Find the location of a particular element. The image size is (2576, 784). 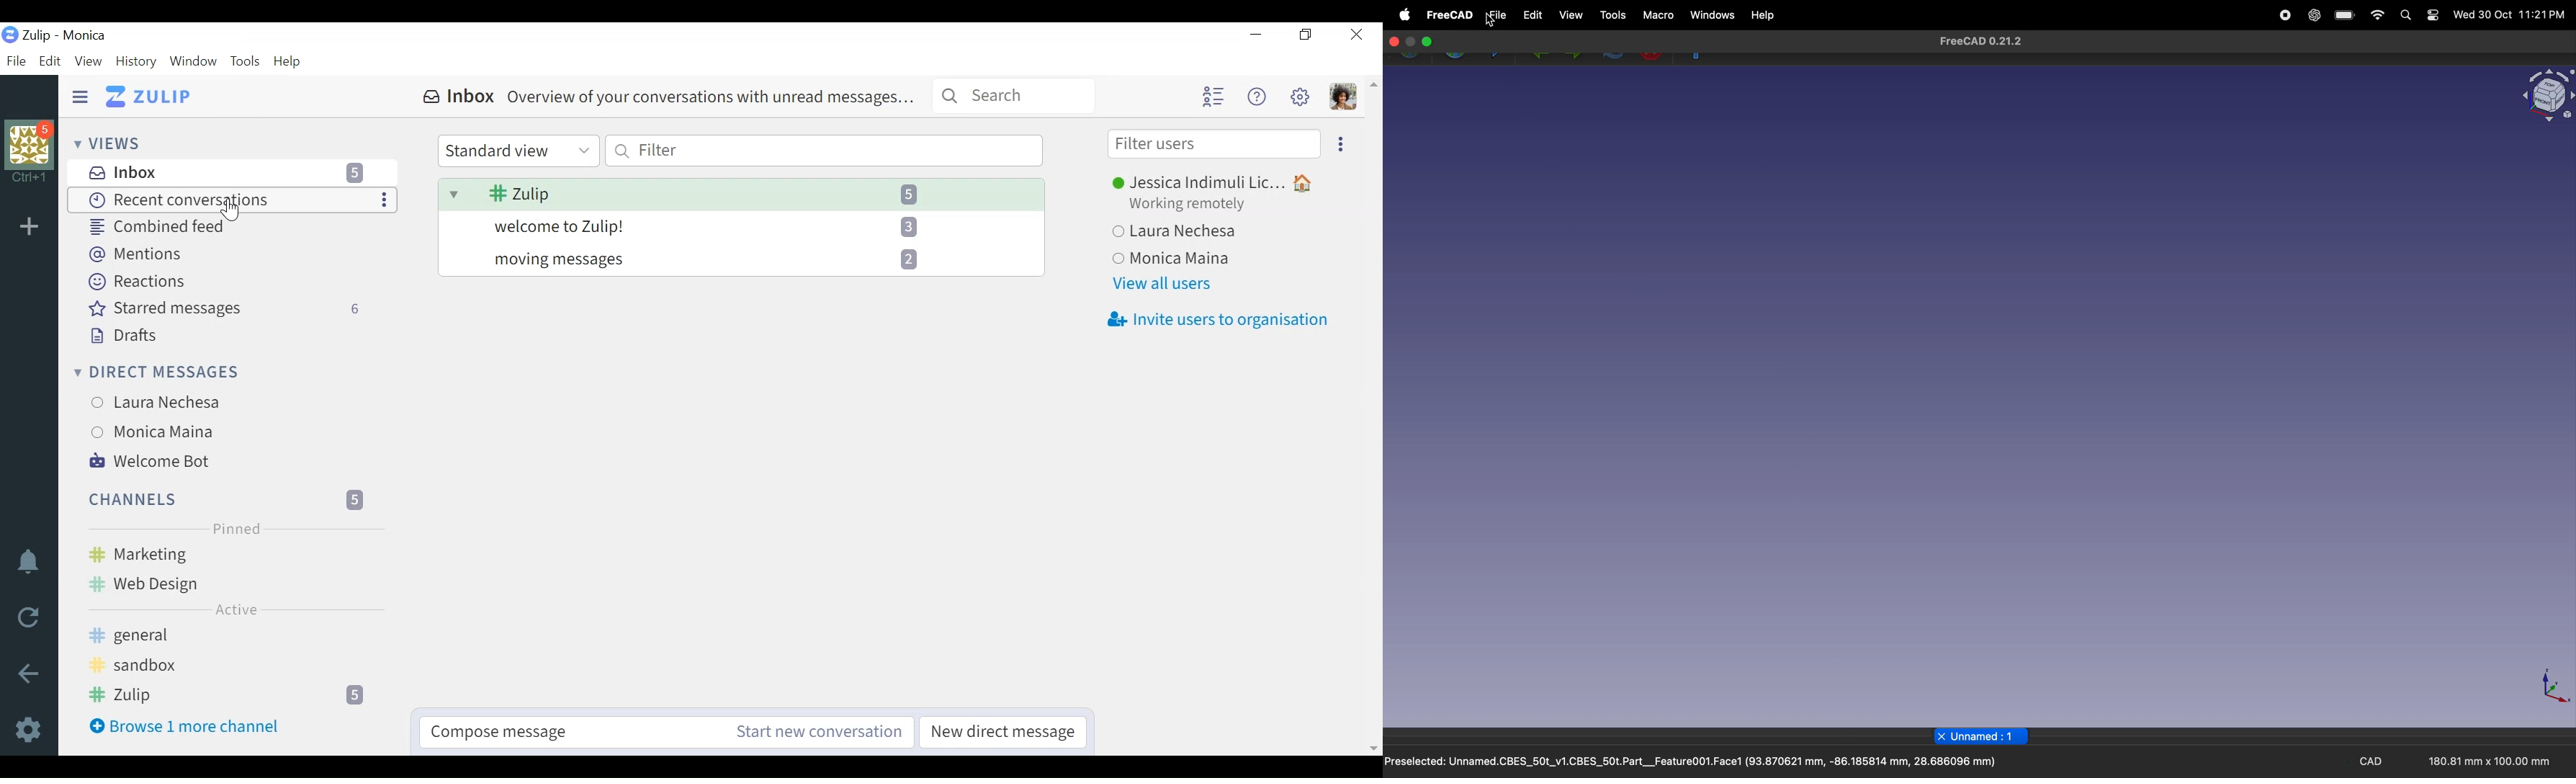

Invite users to organisation is located at coordinates (1217, 321).